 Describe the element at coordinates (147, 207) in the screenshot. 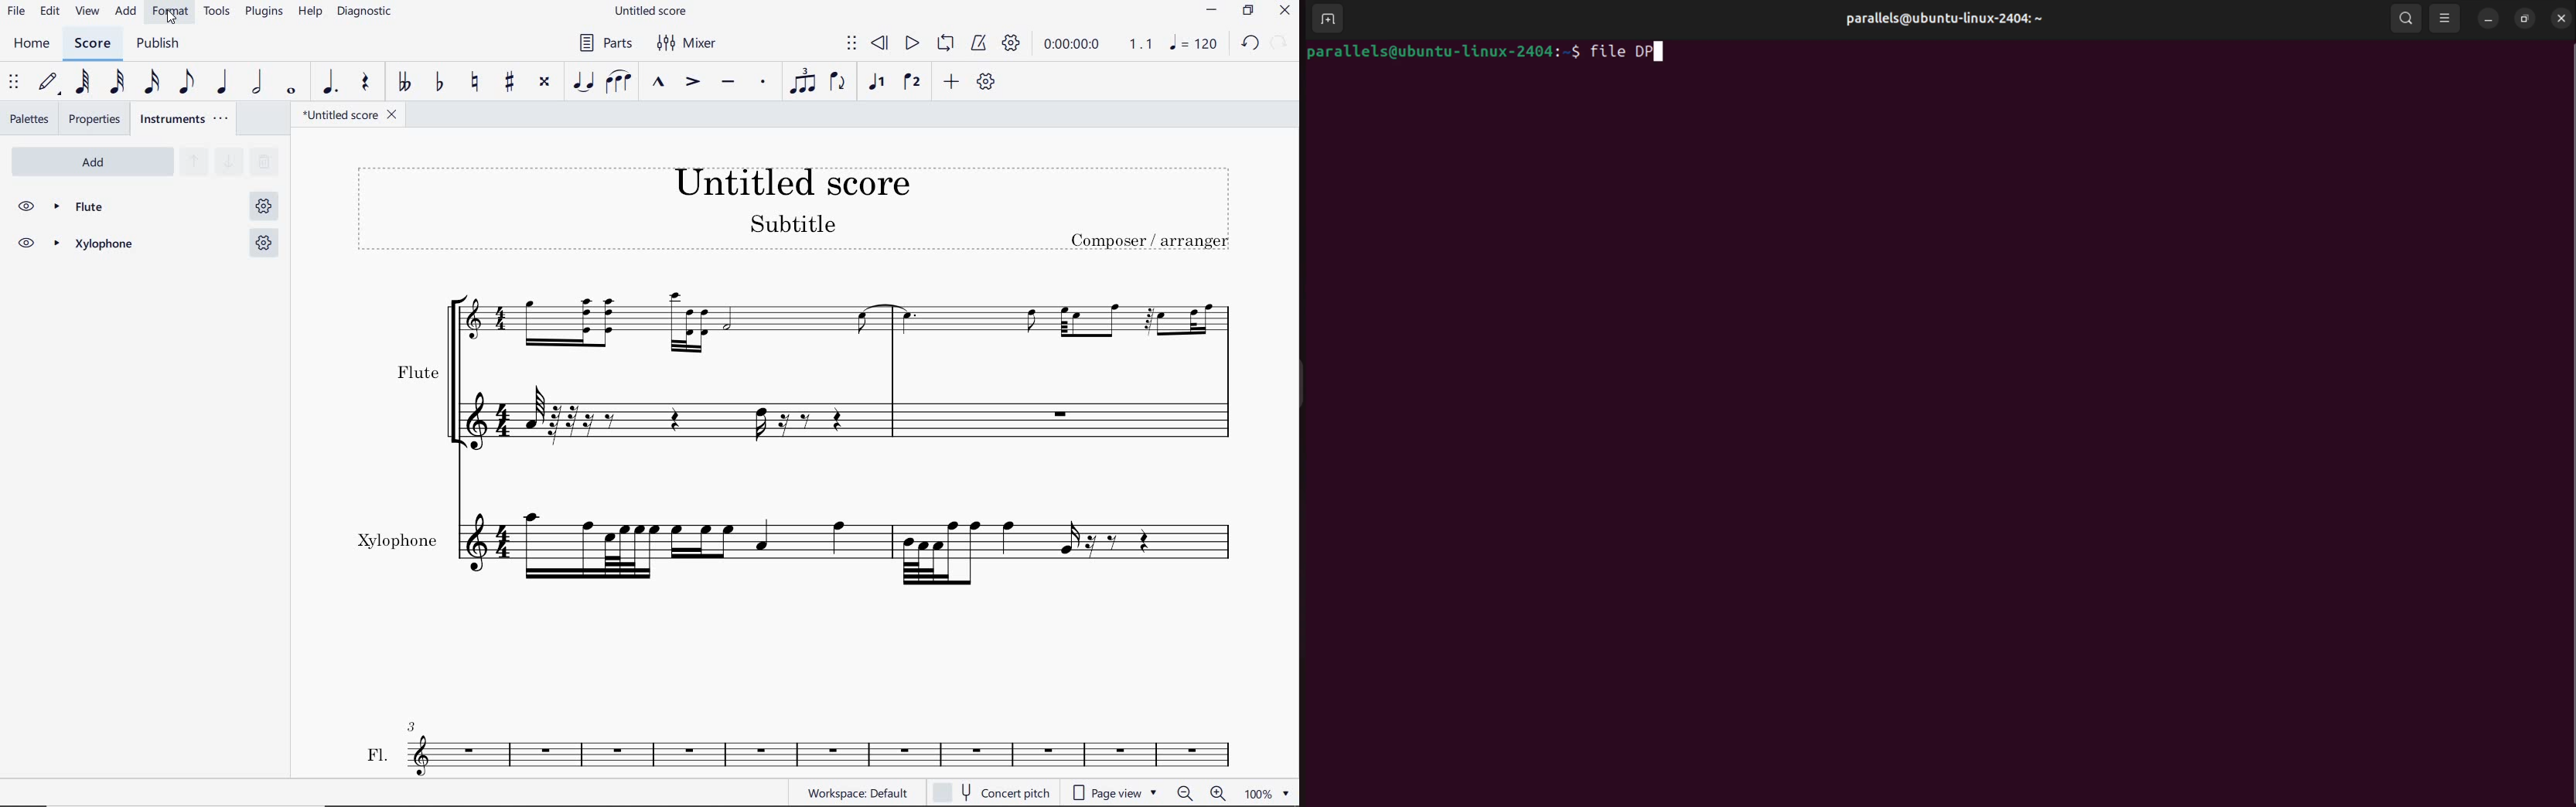

I see `FLUTE` at that location.